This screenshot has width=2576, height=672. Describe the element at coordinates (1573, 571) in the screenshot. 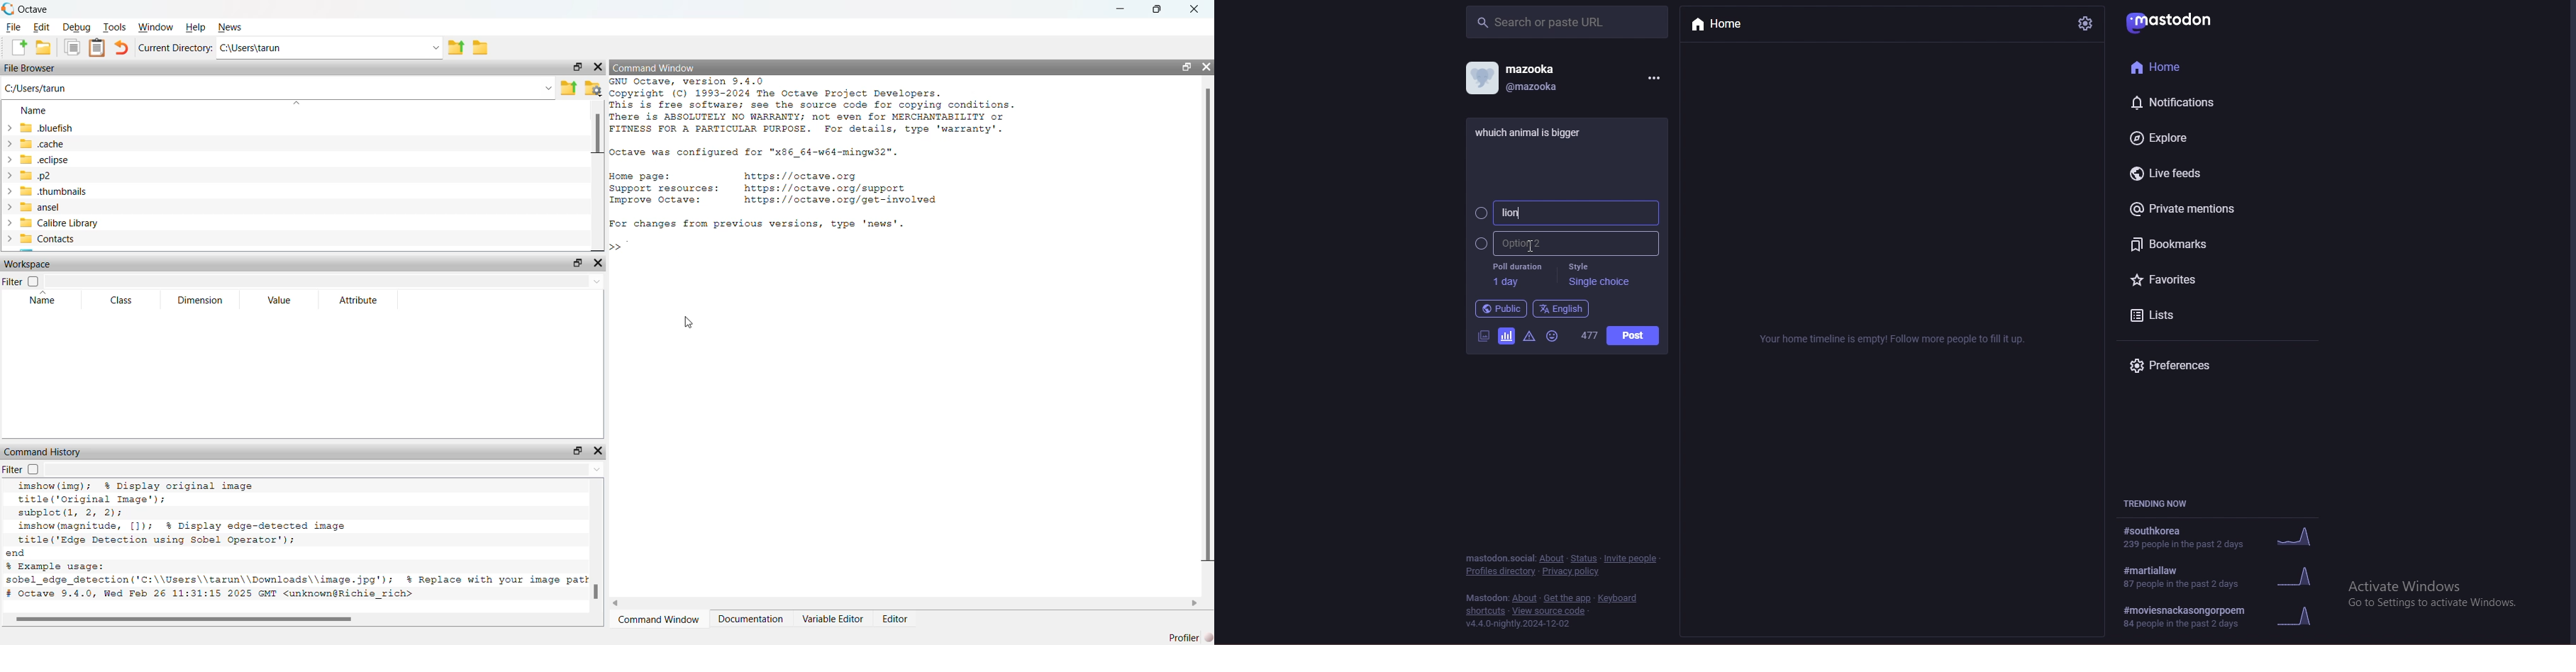

I see `privacy policy` at that location.